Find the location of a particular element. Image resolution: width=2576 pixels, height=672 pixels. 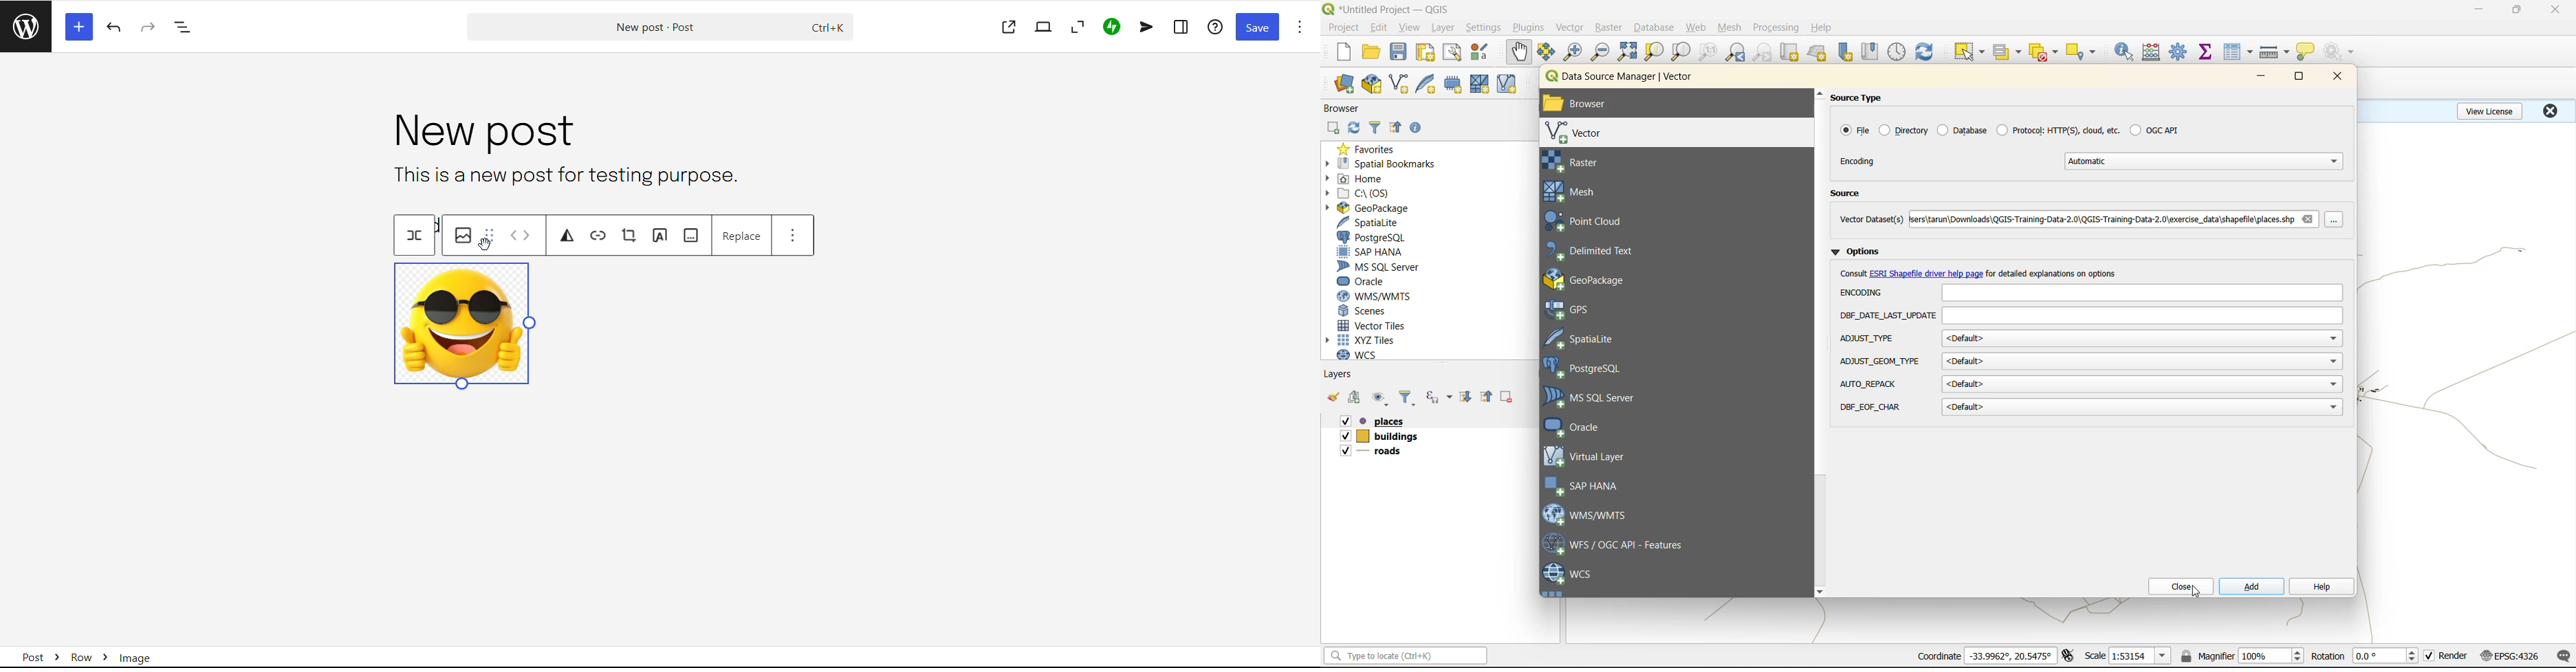

zoom selection is located at coordinates (1653, 53).